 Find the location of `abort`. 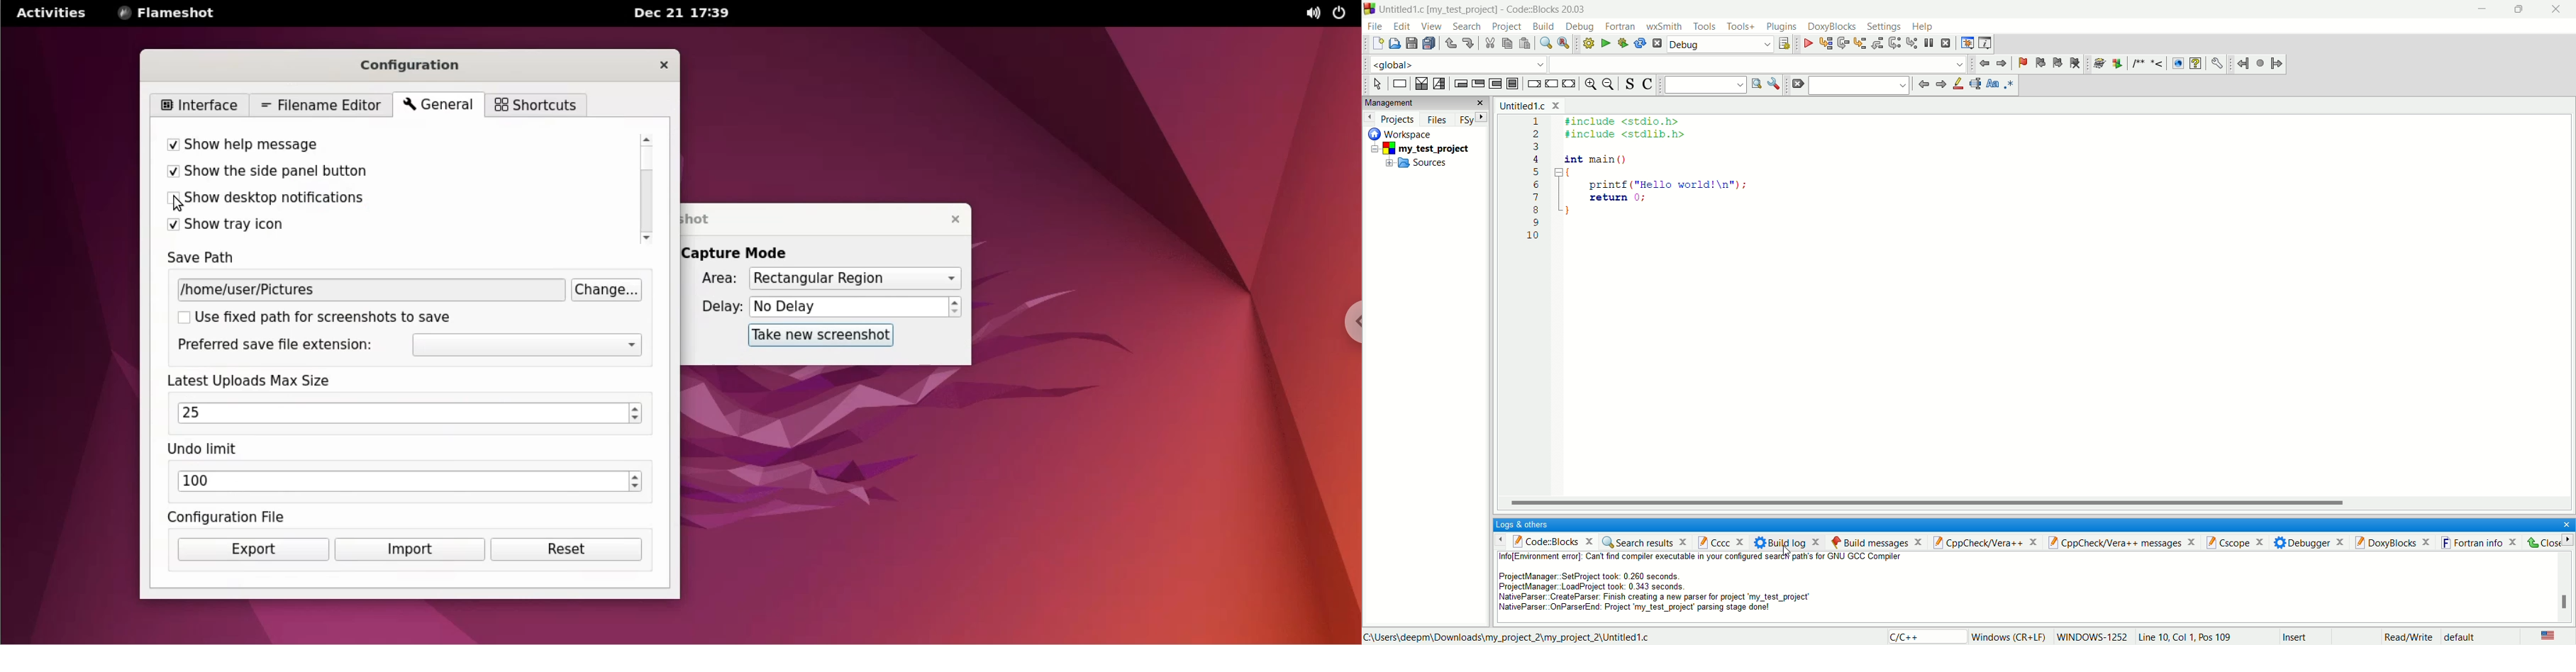

abort is located at coordinates (1657, 43).